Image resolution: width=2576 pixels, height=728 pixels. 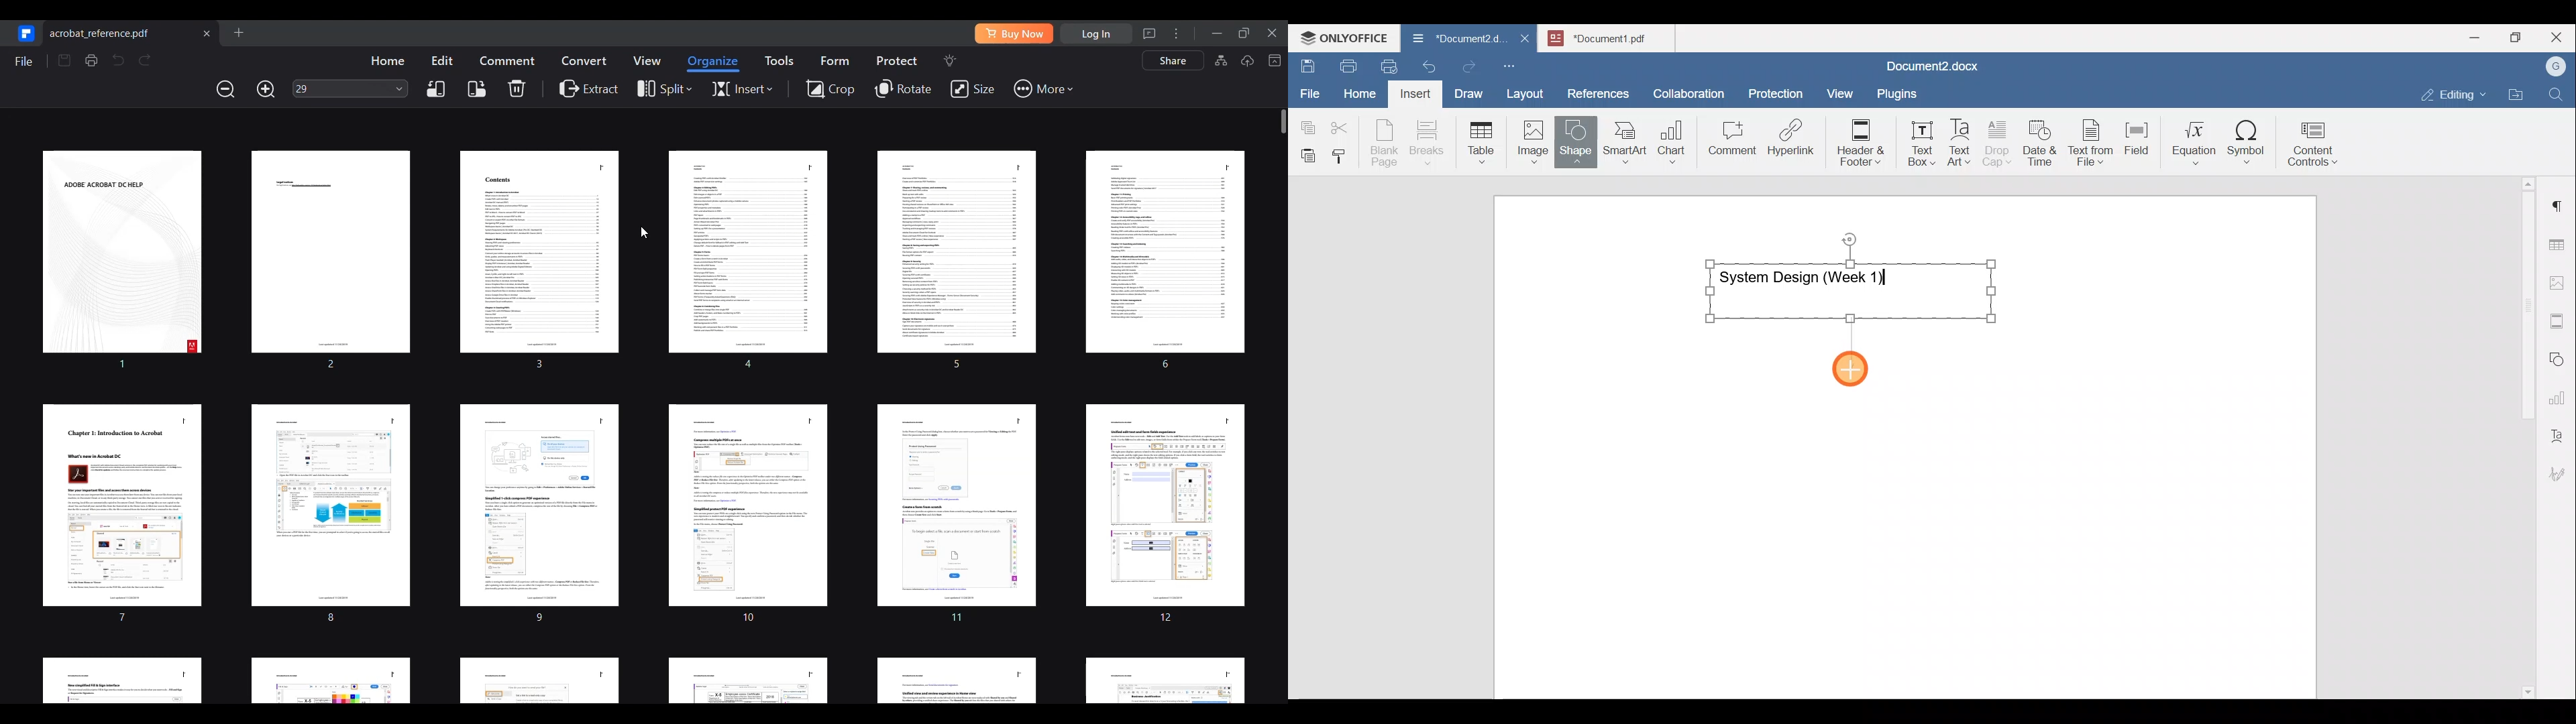 I want to click on References, so click(x=1597, y=92).